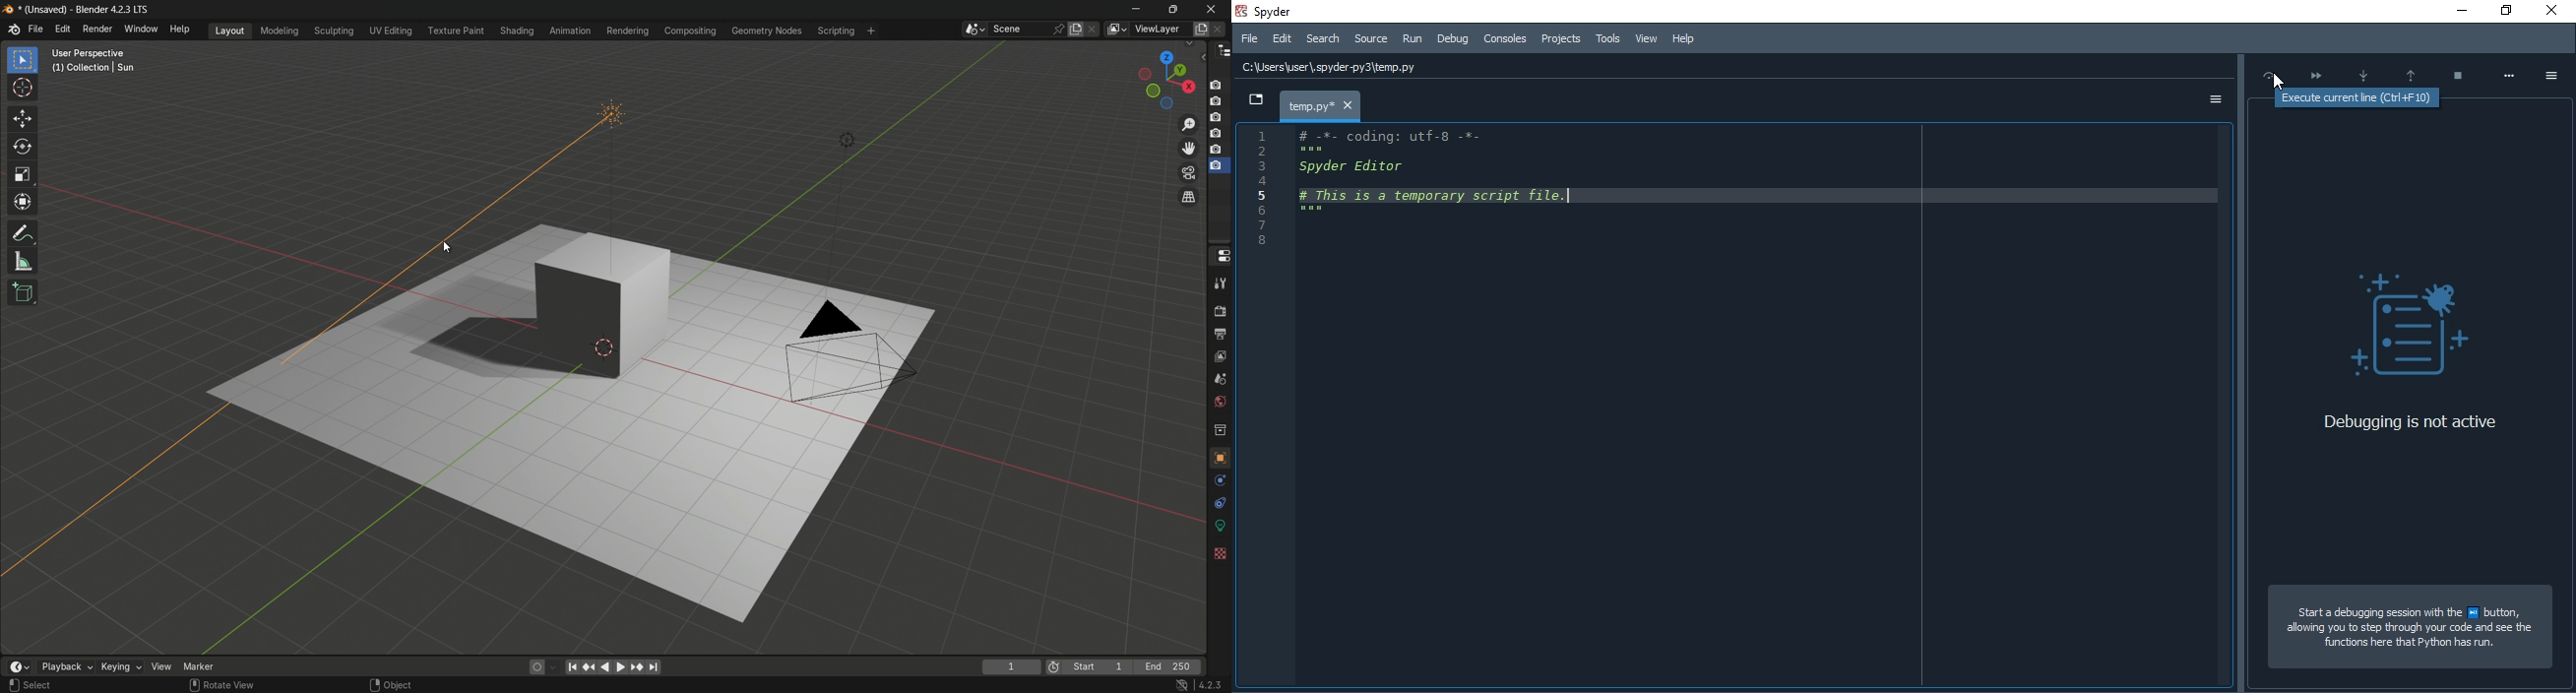 The width and height of the screenshot is (2576, 700). I want to click on texture paint, so click(453, 31).